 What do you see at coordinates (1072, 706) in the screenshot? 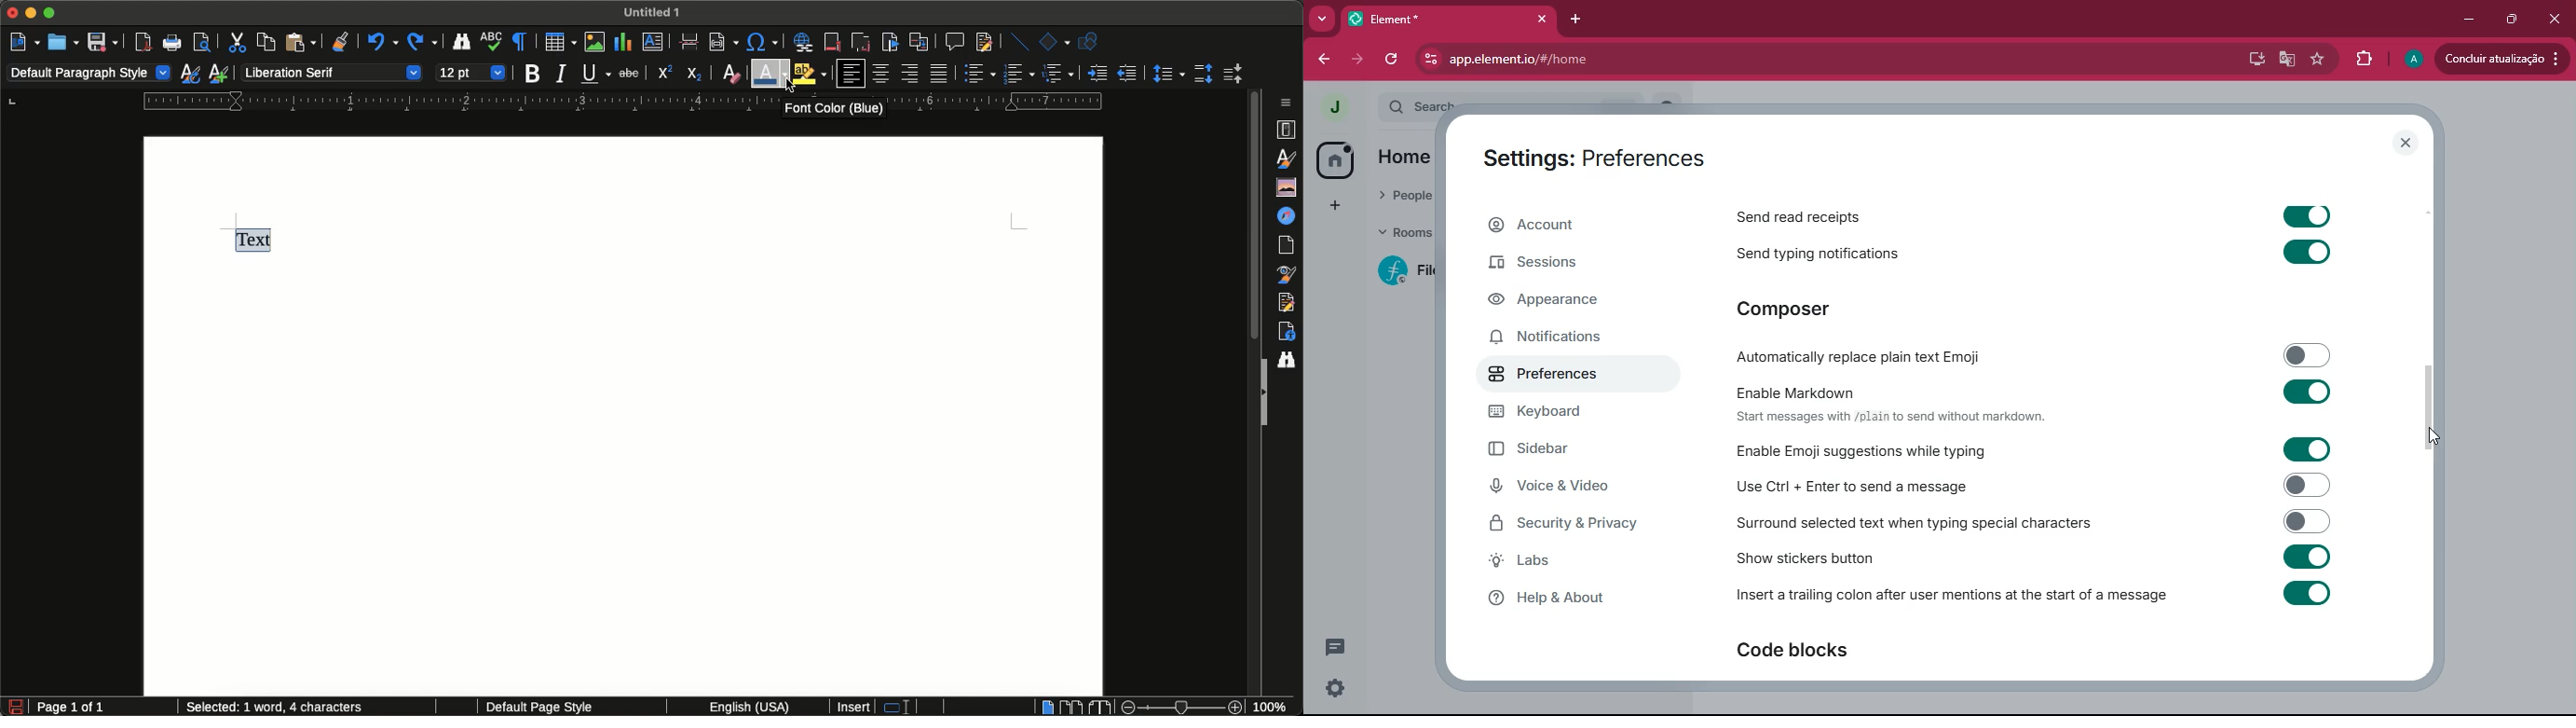
I see `Multiple-page view` at bounding box center [1072, 706].